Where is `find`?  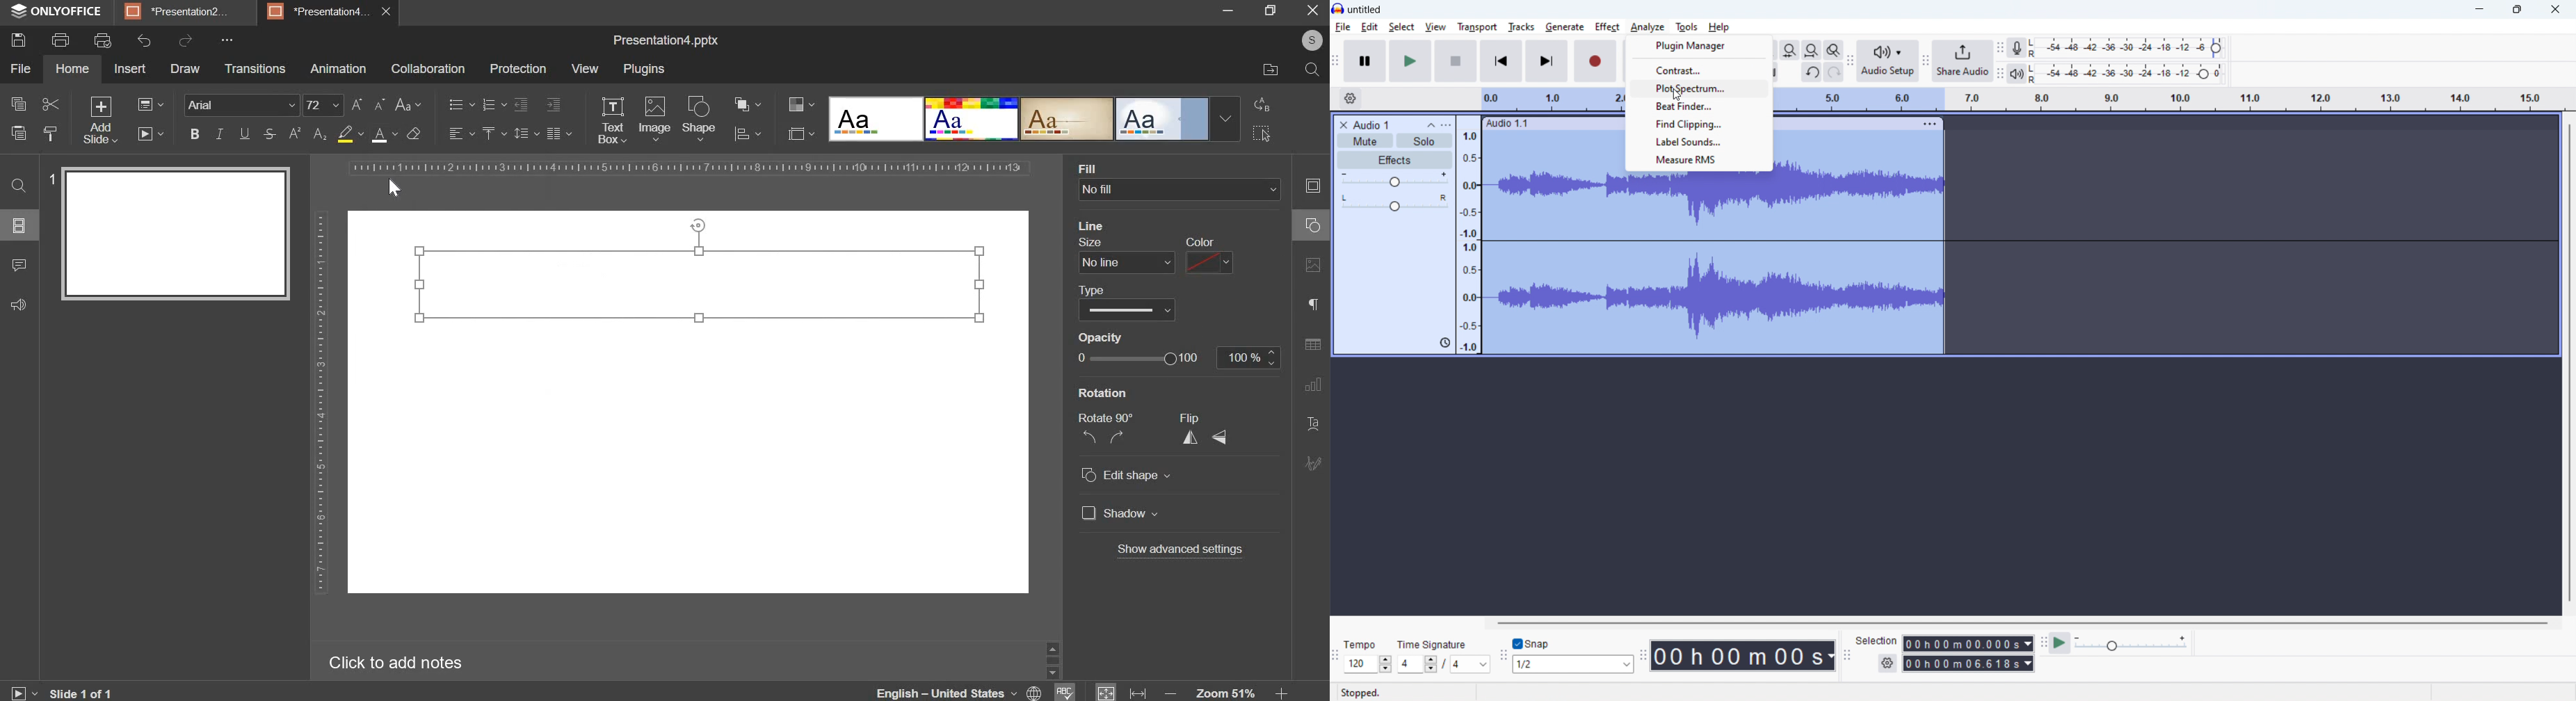
find is located at coordinates (19, 187).